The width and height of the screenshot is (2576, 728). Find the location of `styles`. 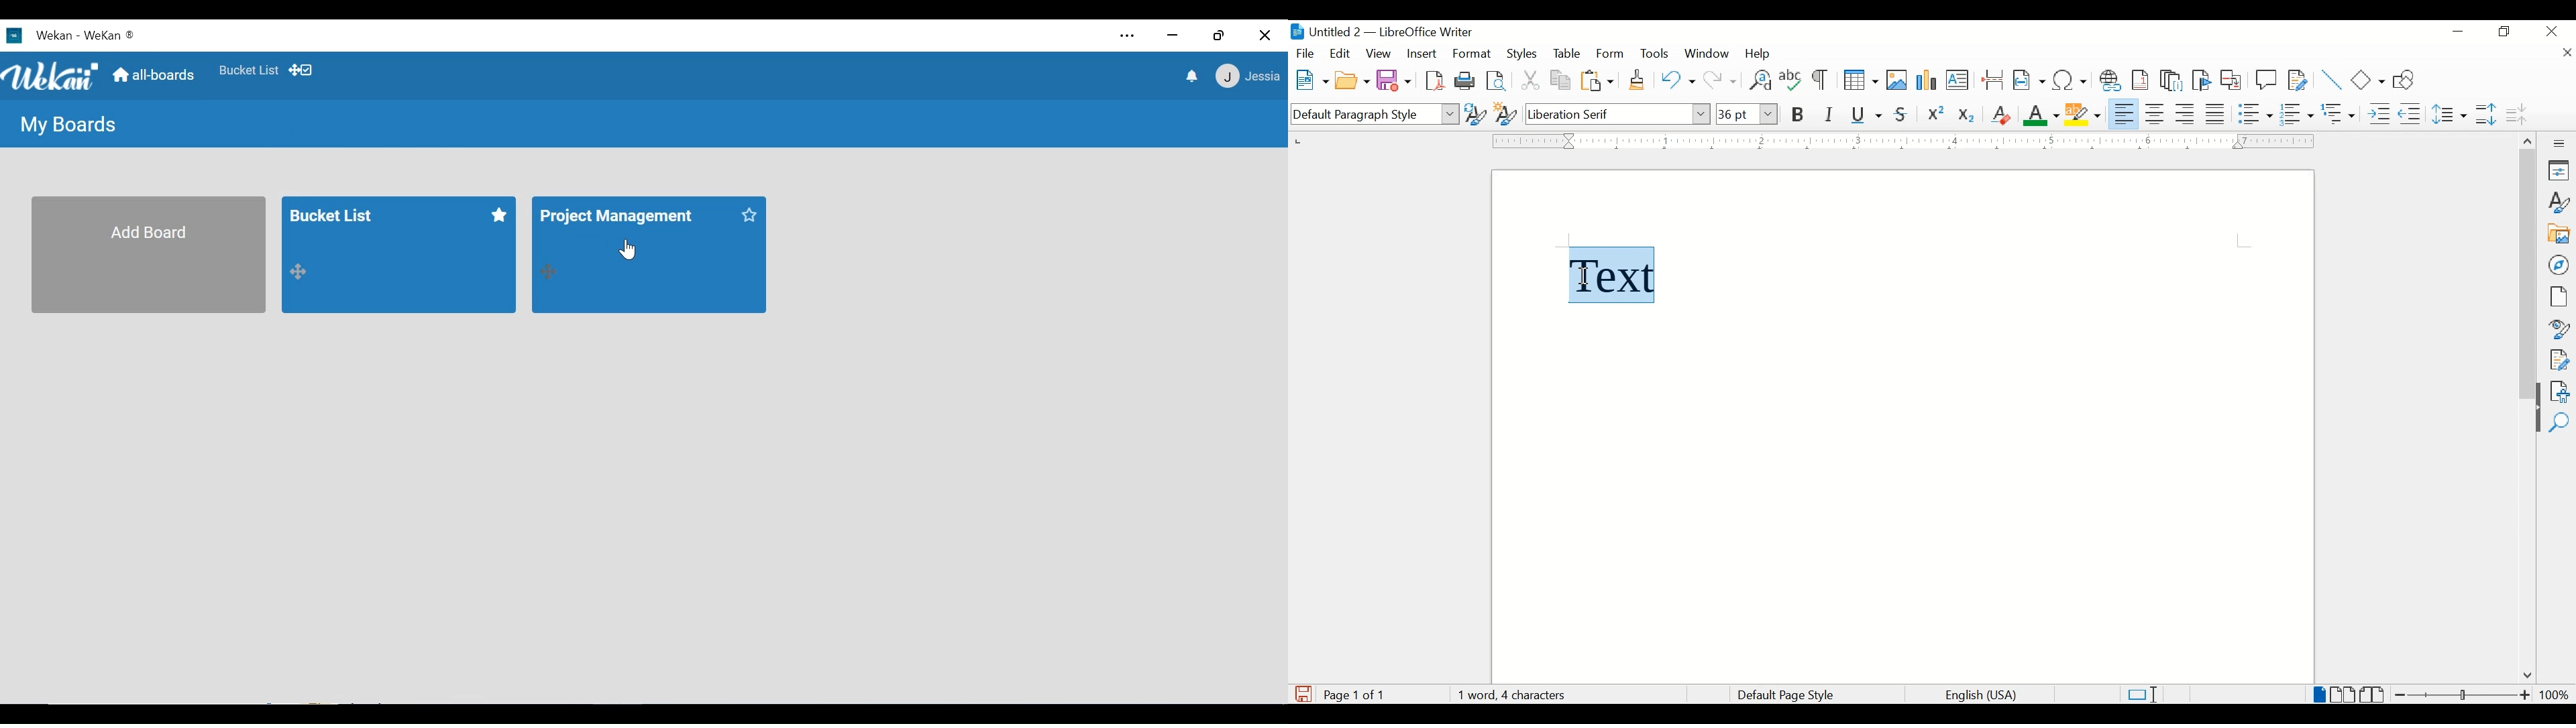

styles is located at coordinates (1523, 54).